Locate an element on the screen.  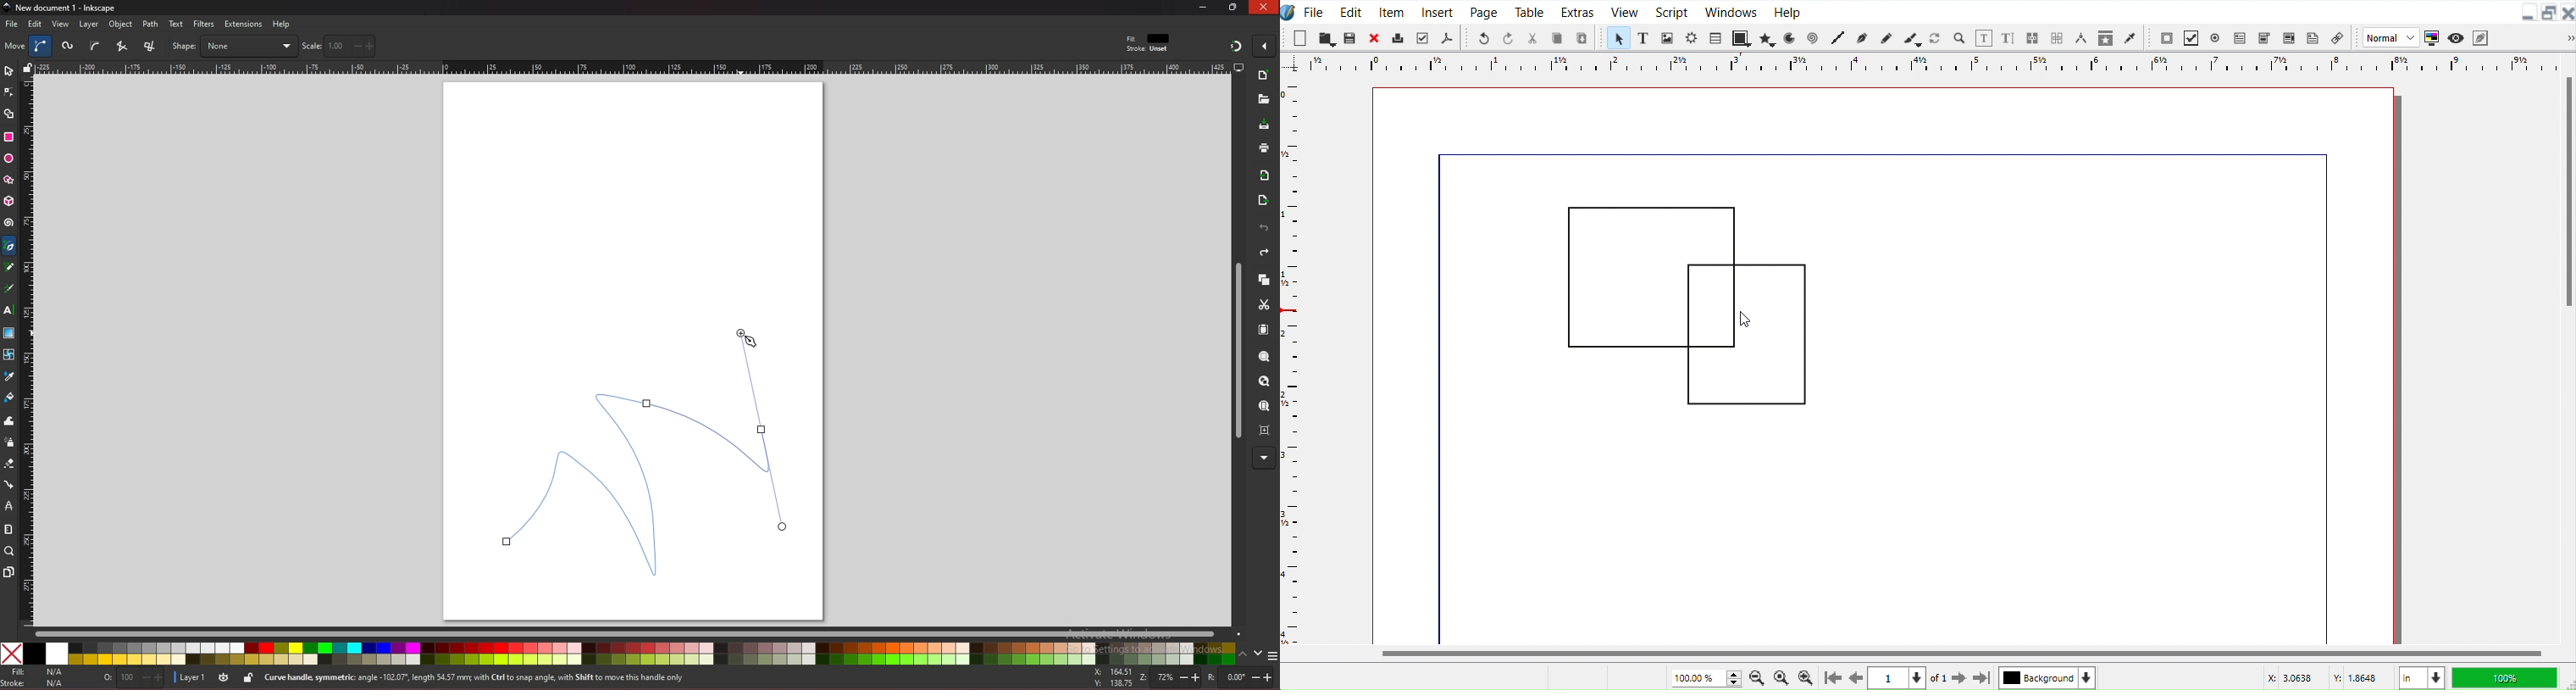
Redo is located at coordinates (1508, 37).